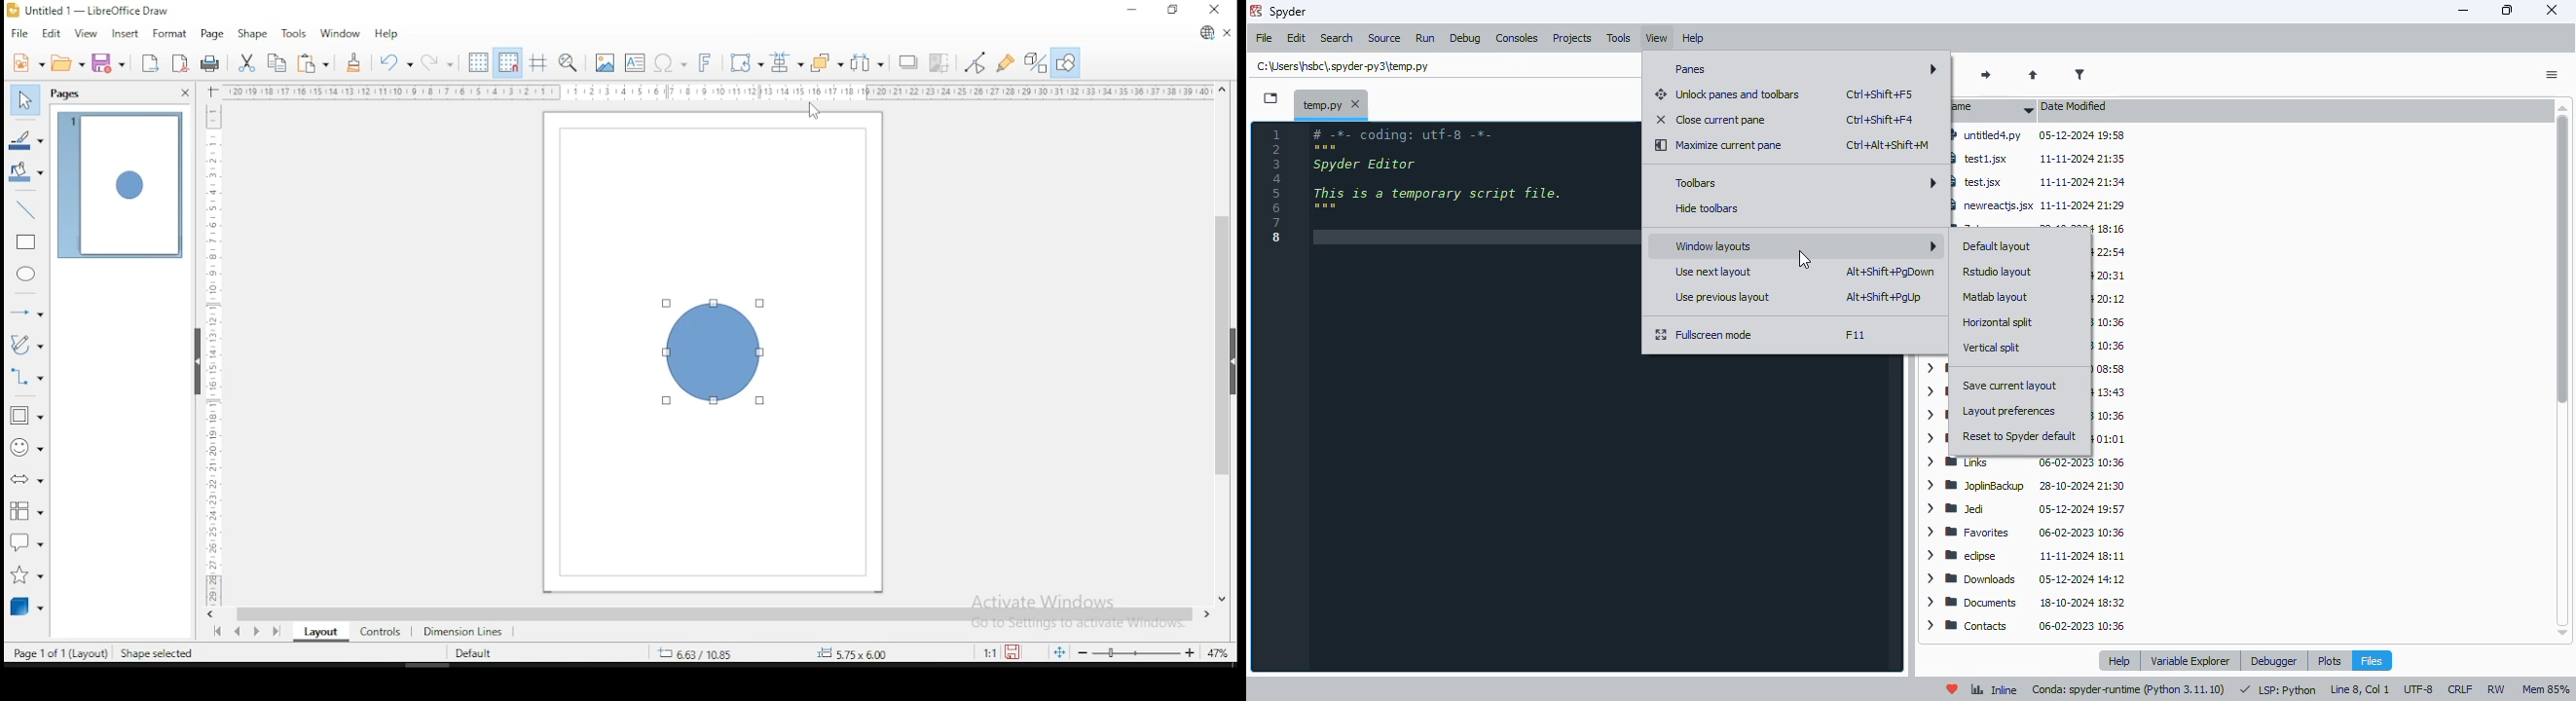 The height and width of the screenshot is (728, 2576). I want to click on undo, so click(393, 62).